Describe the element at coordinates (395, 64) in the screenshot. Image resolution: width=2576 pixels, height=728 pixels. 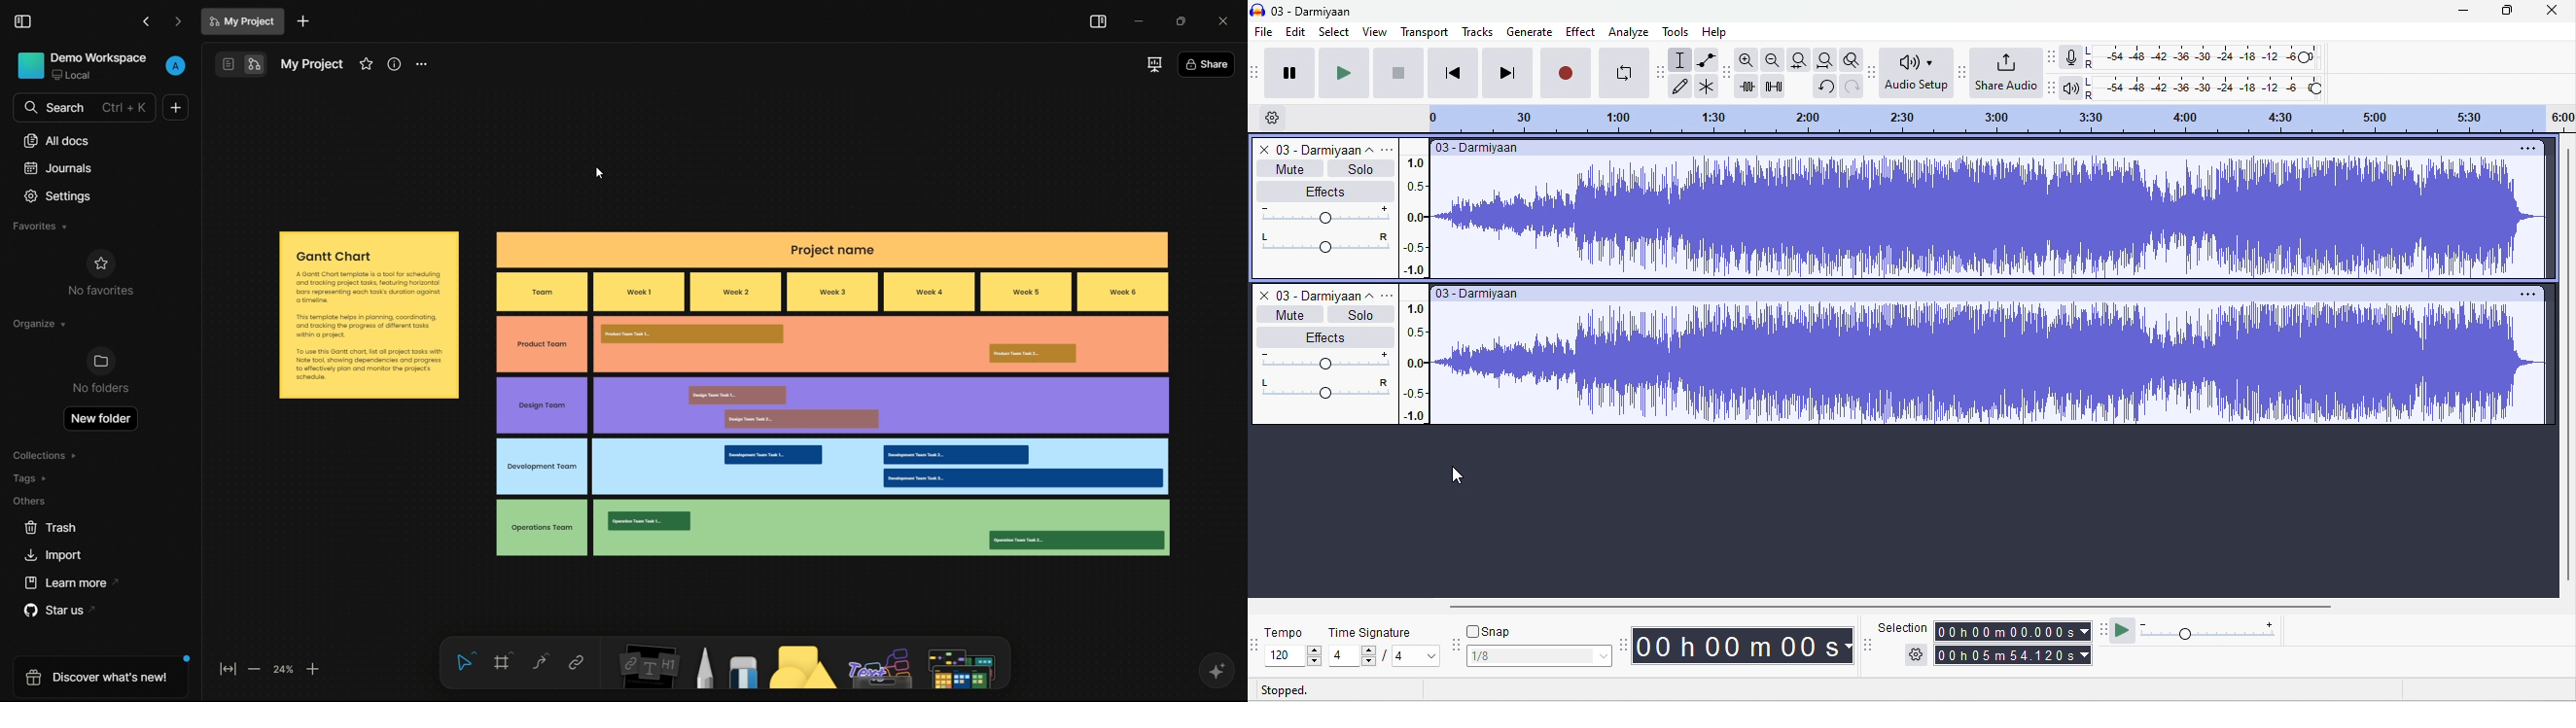
I see `information` at that location.